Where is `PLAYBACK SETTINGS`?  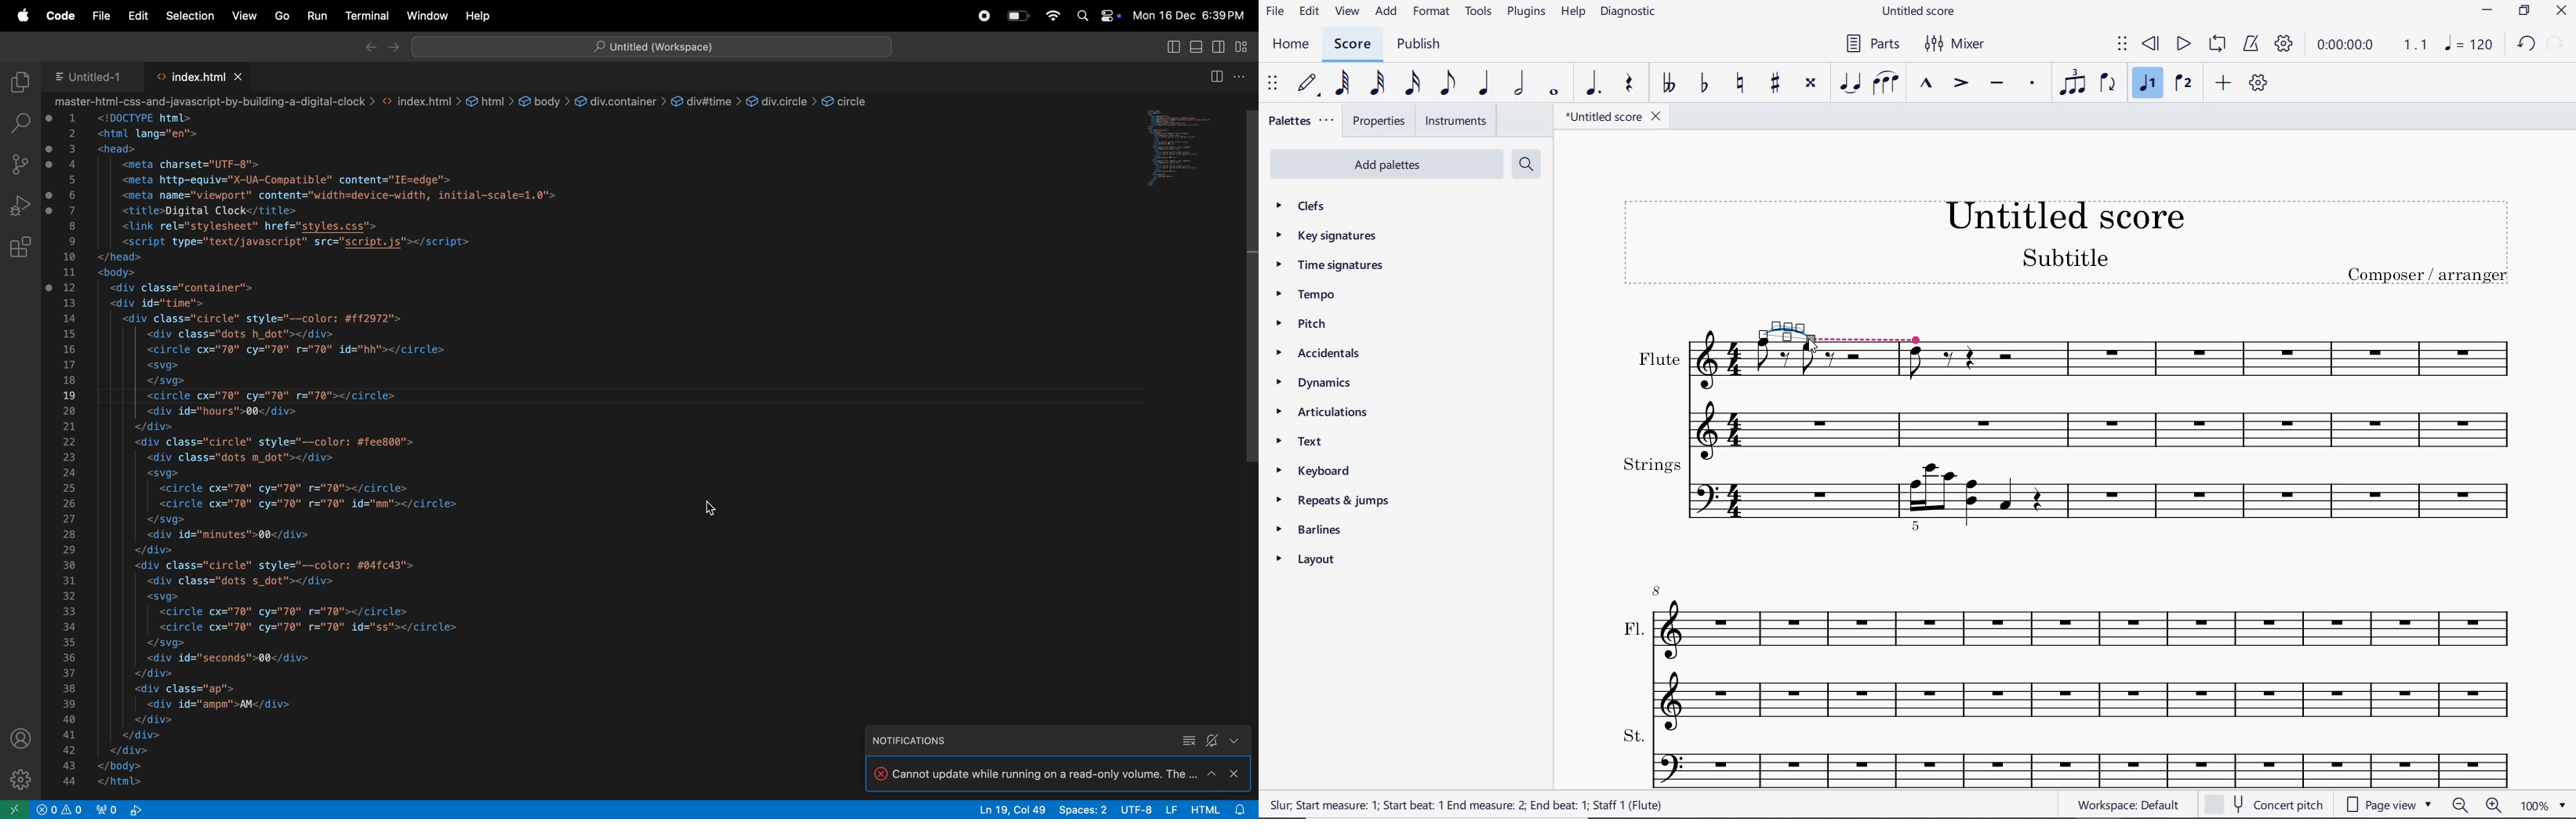 PLAYBACK SETTINGS is located at coordinates (2287, 46).